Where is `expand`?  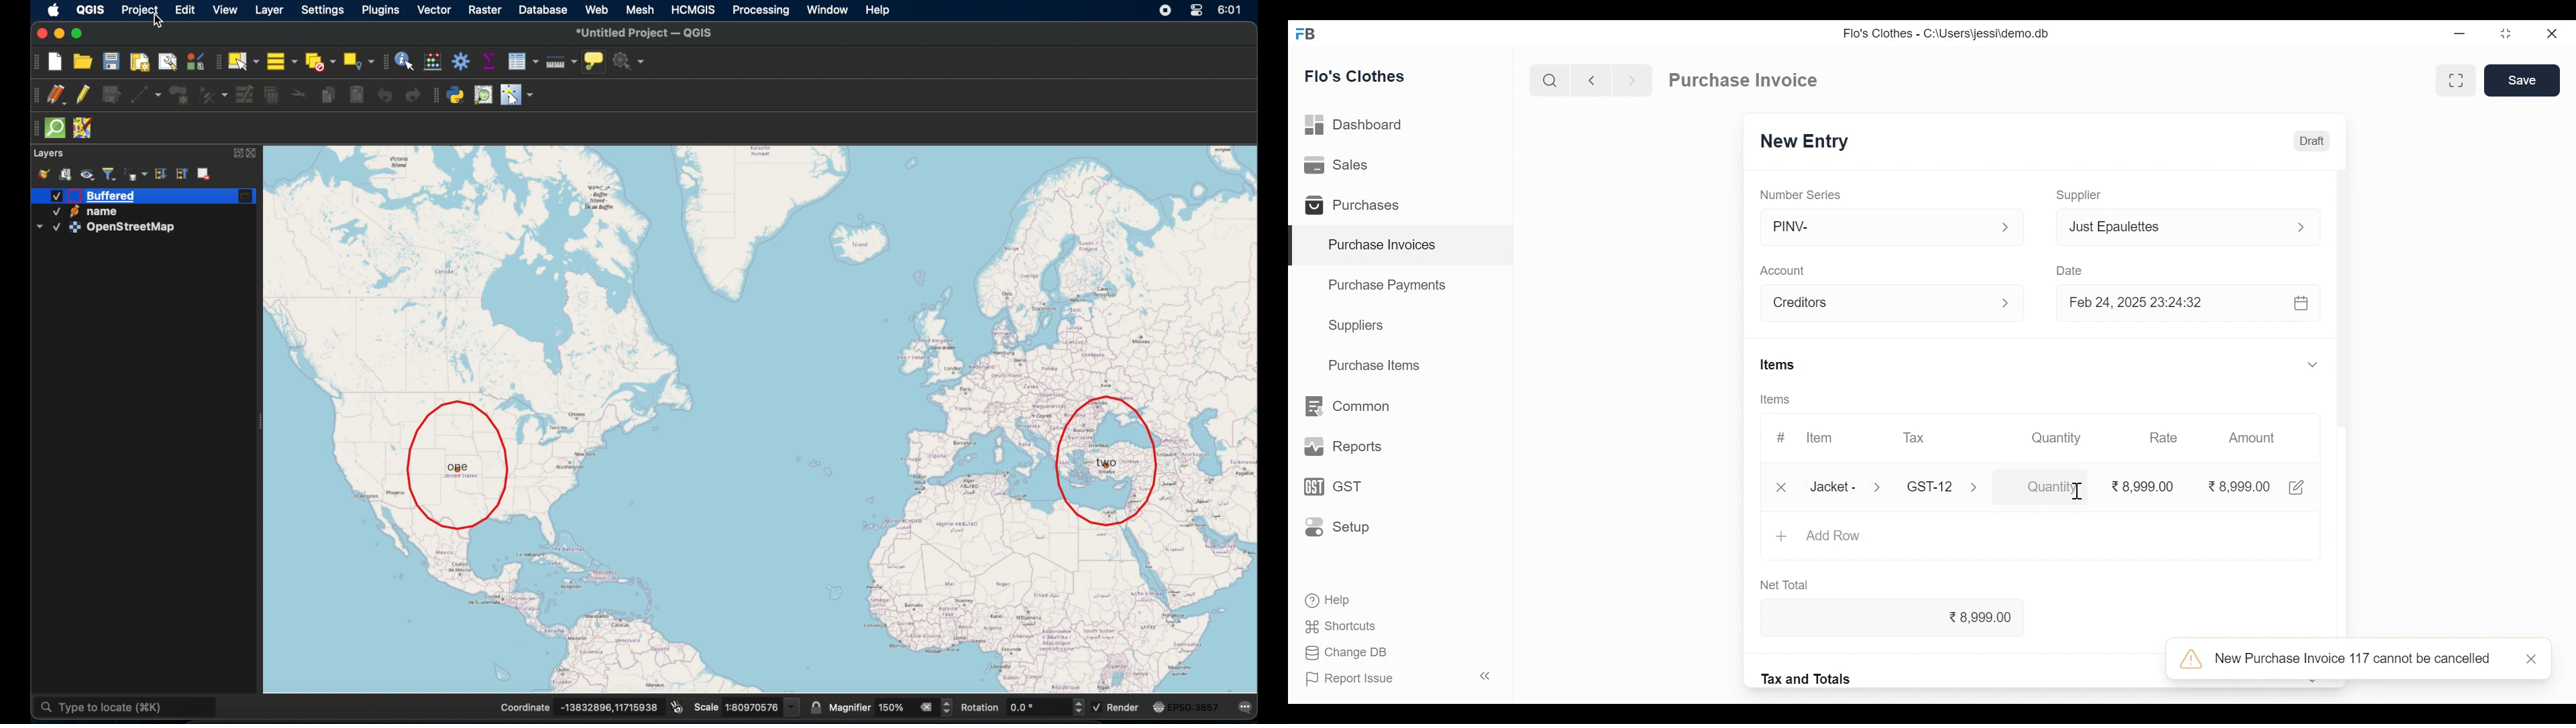 expand is located at coordinates (236, 154).